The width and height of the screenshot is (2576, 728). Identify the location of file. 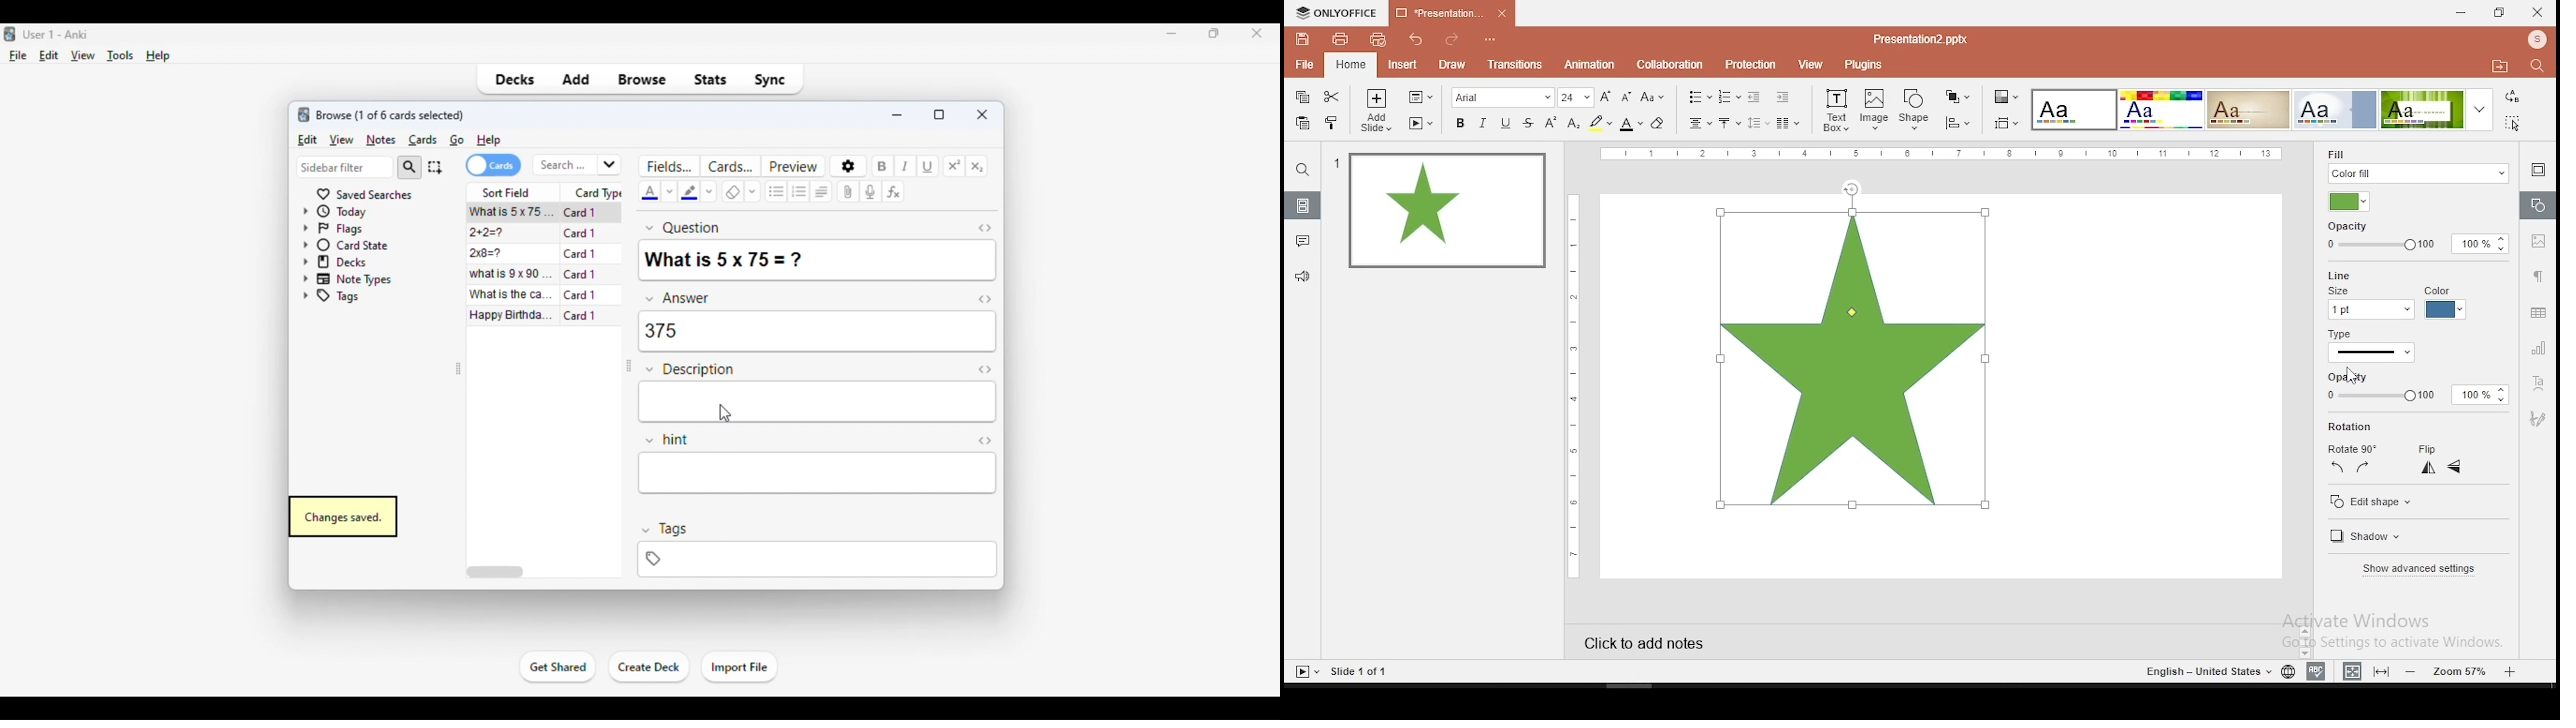
(19, 56).